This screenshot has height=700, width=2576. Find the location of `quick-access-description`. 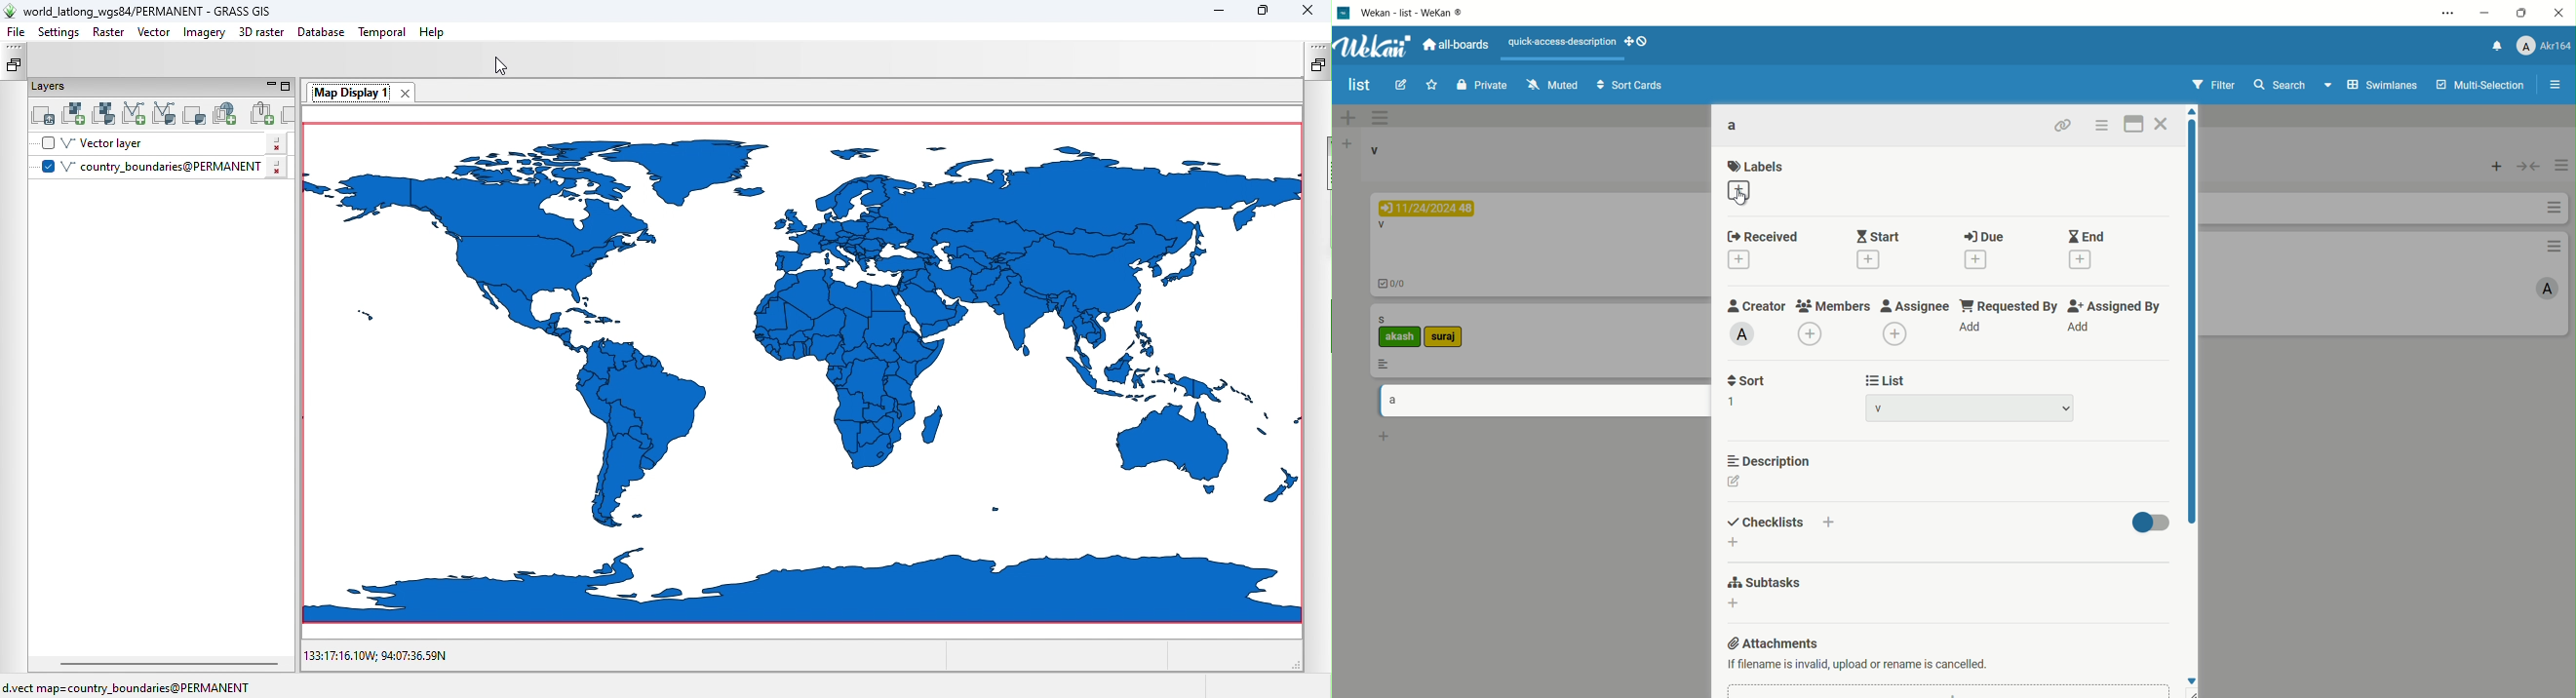

quick-access-description is located at coordinates (1563, 43).